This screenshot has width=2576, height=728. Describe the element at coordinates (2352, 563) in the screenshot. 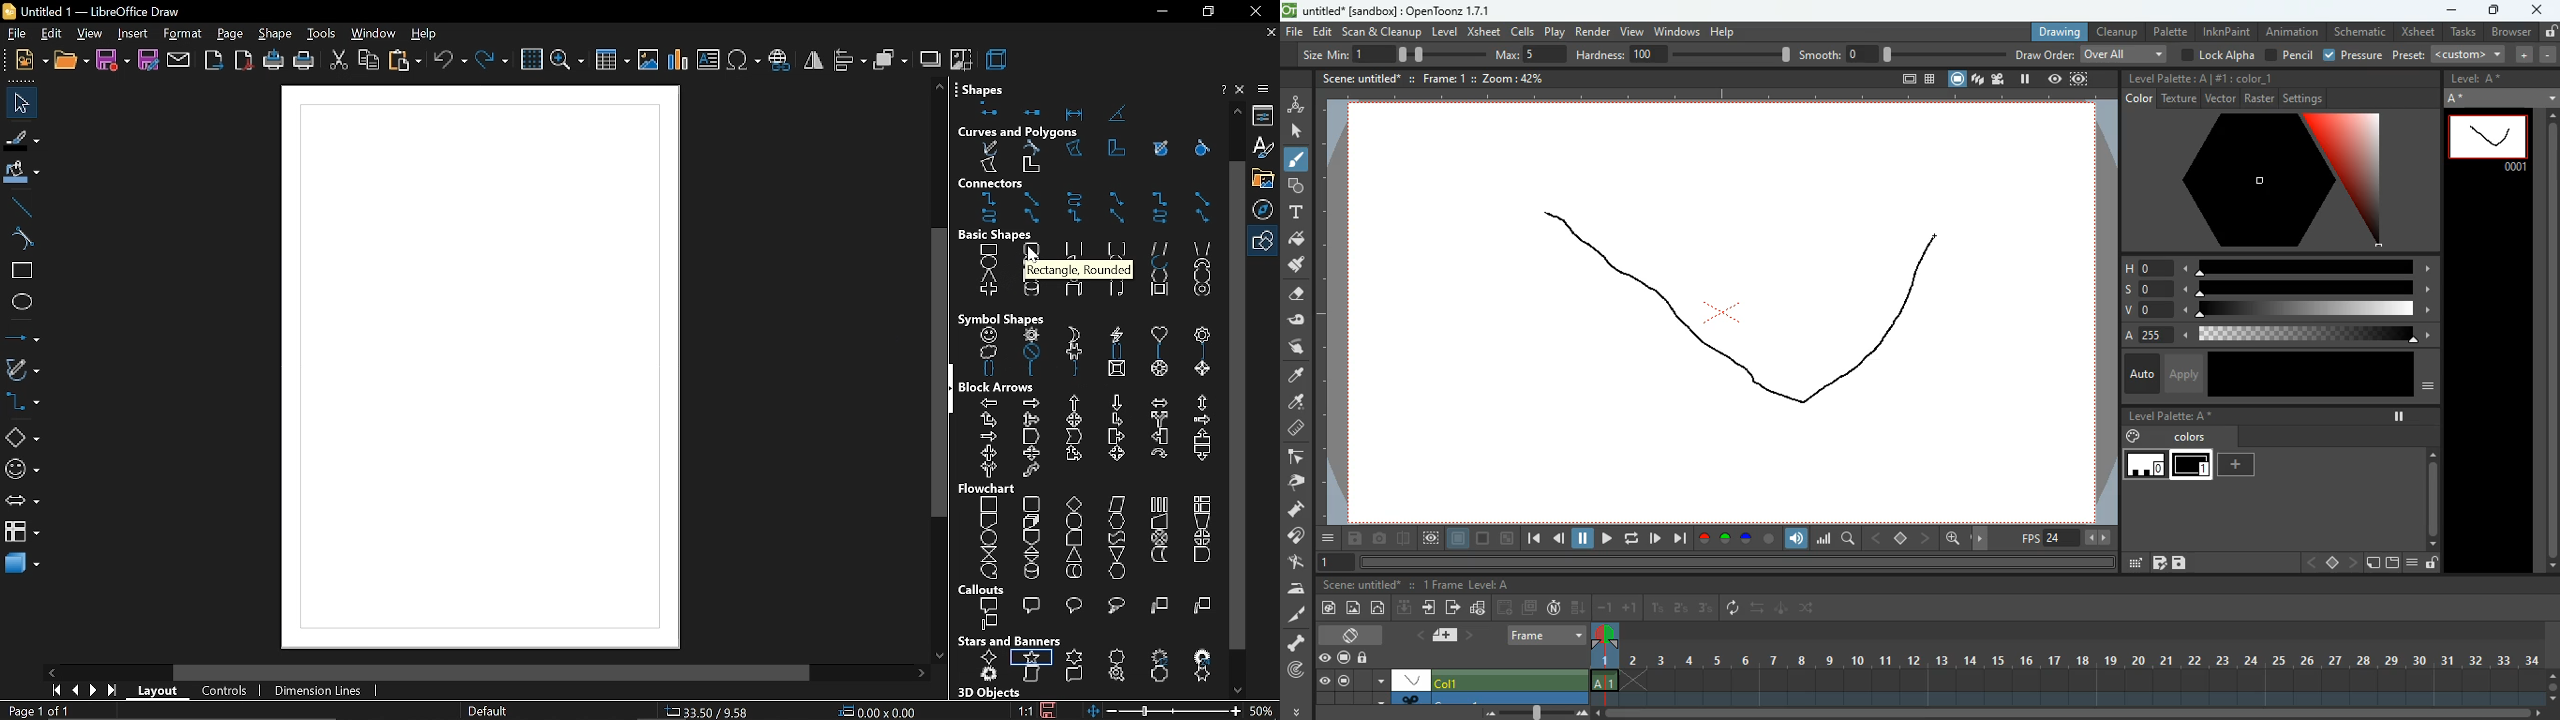

I see `right` at that location.